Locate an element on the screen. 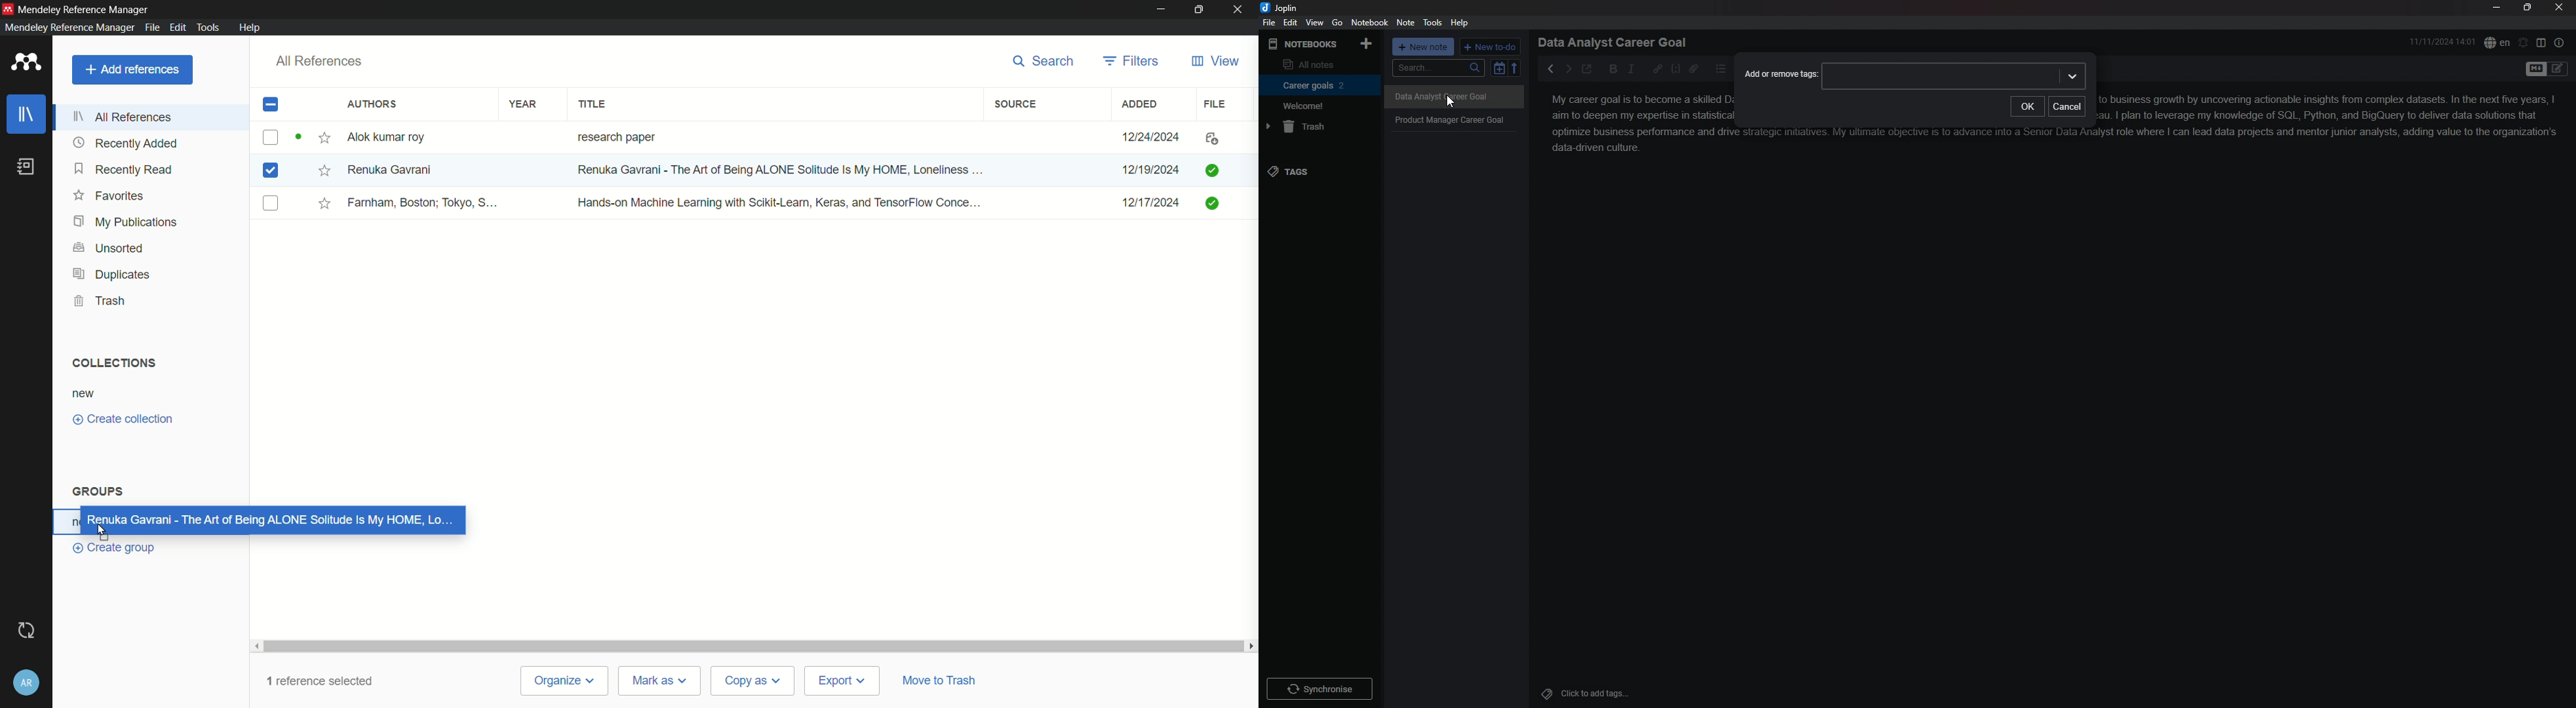 The image size is (2576, 728). synchronise is located at coordinates (1318, 688).